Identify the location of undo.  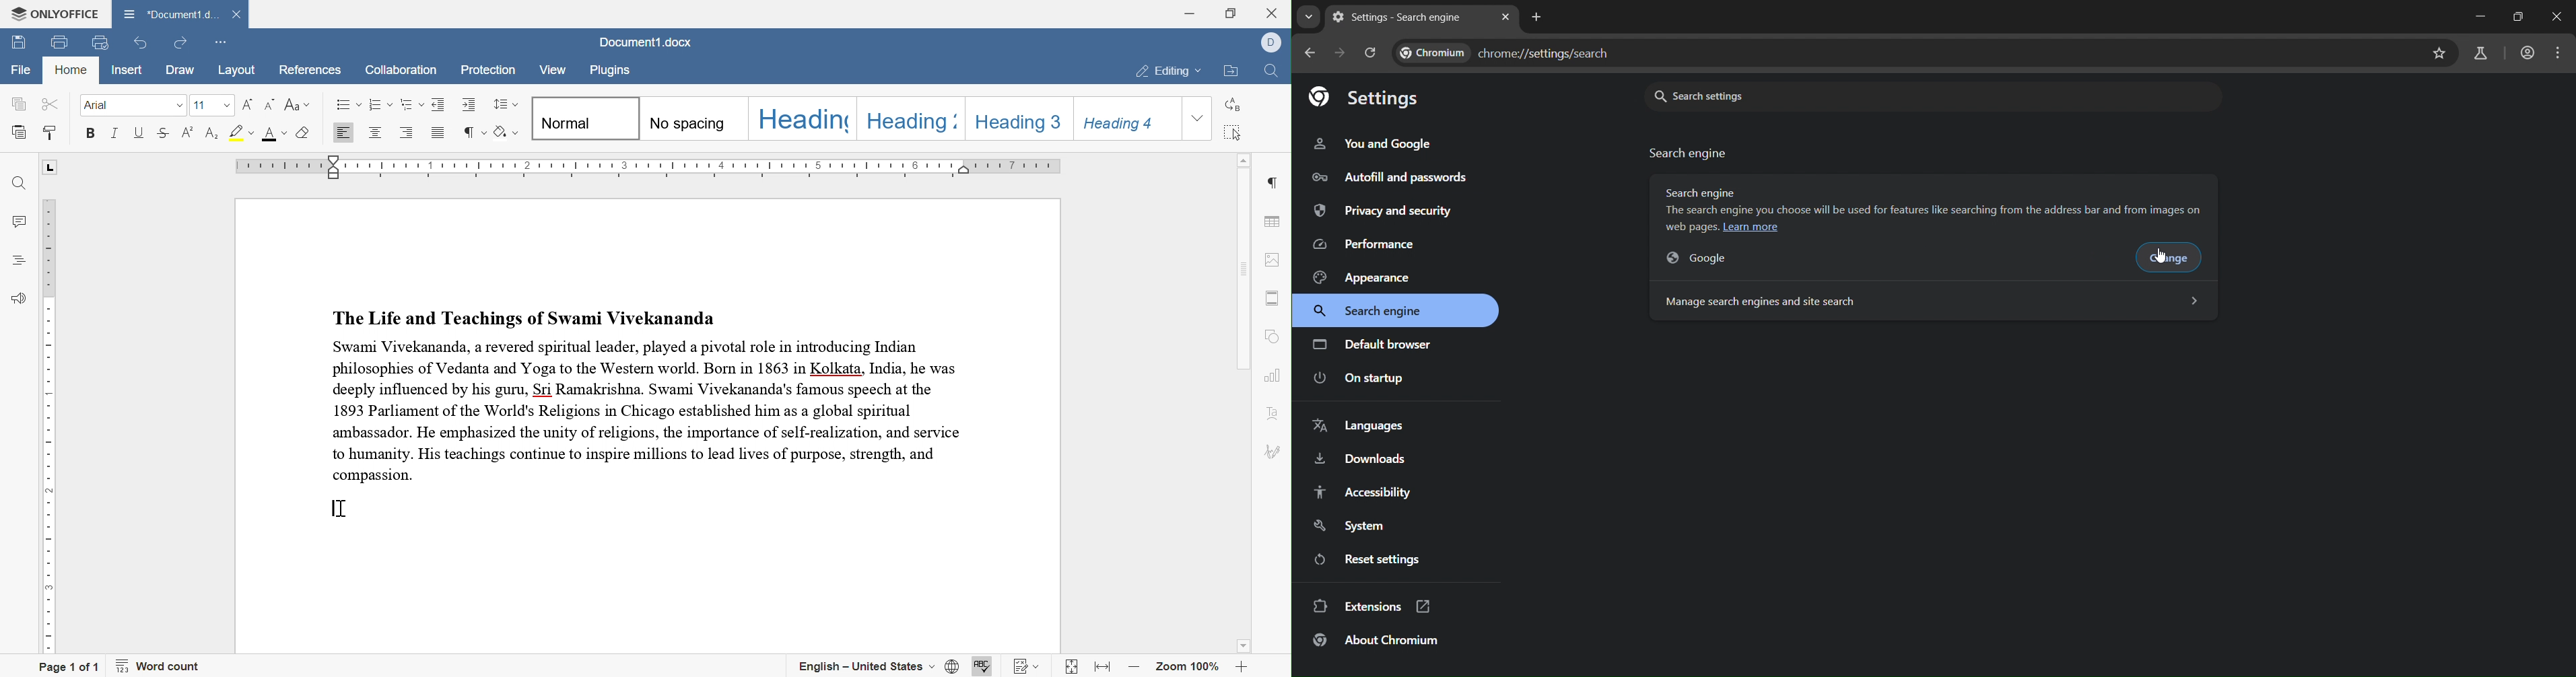
(142, 44).